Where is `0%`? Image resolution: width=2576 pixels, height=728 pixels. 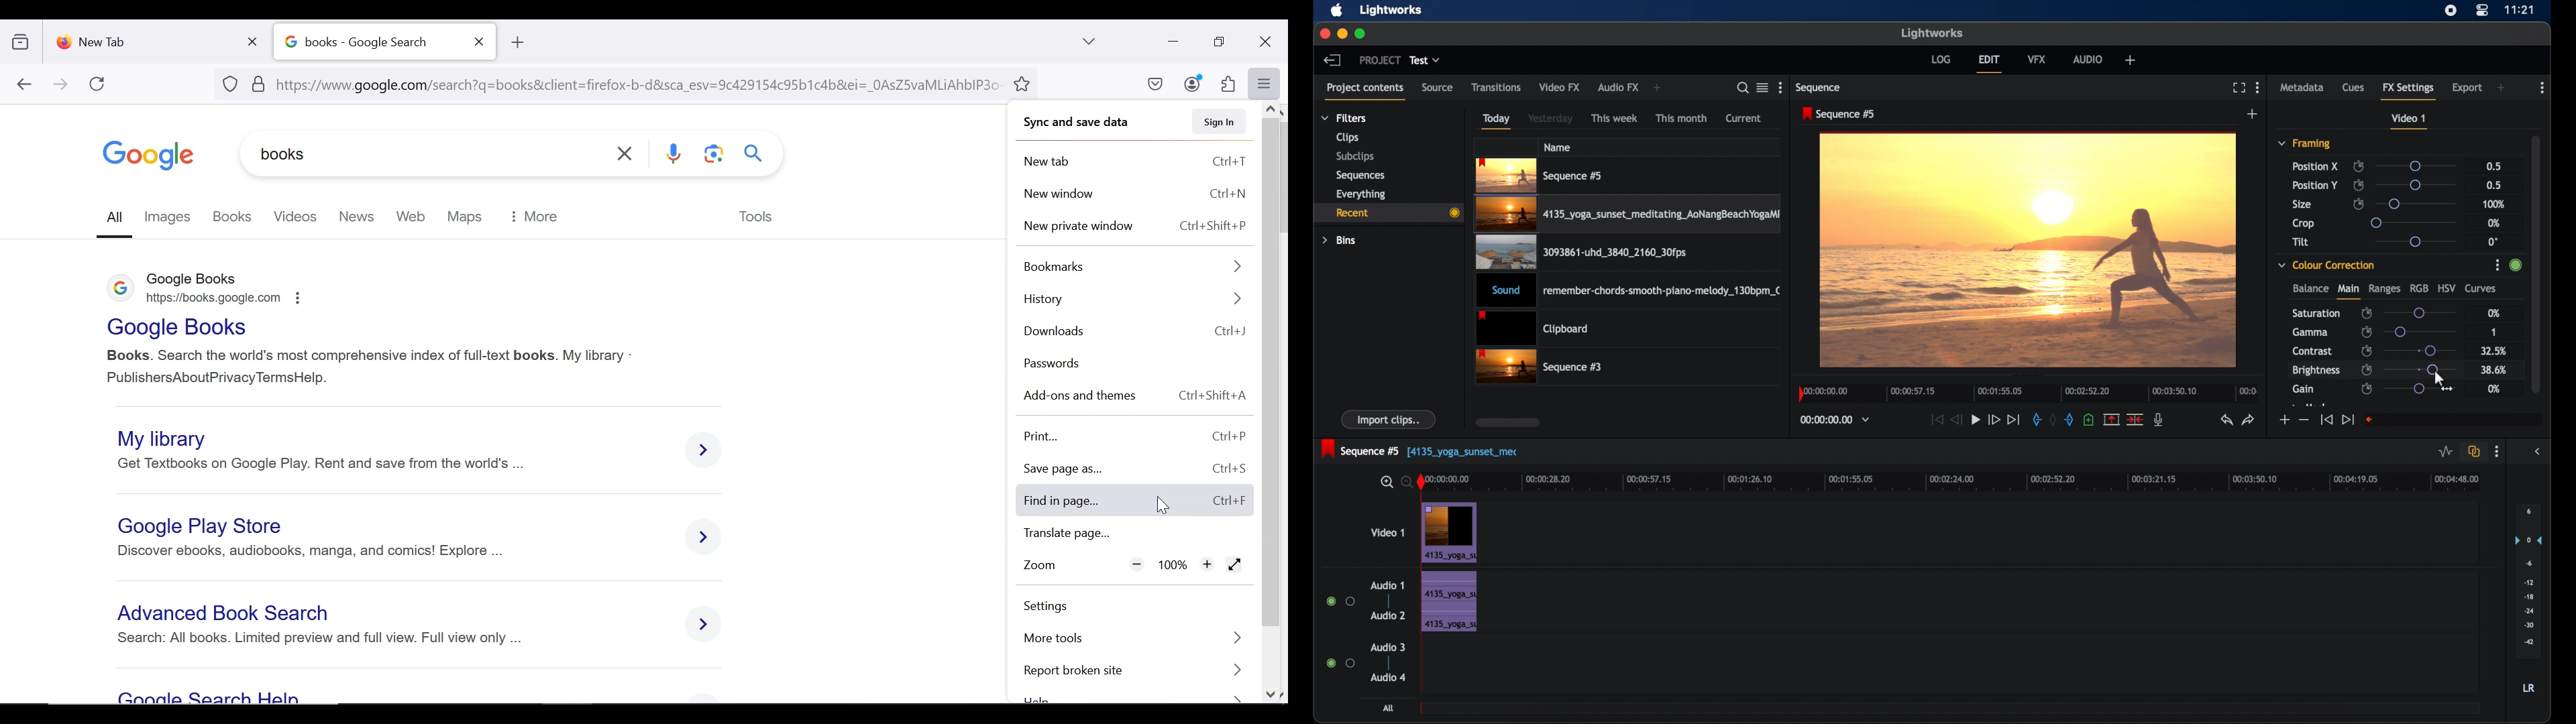 0% is located at coordinates (2492, 223).